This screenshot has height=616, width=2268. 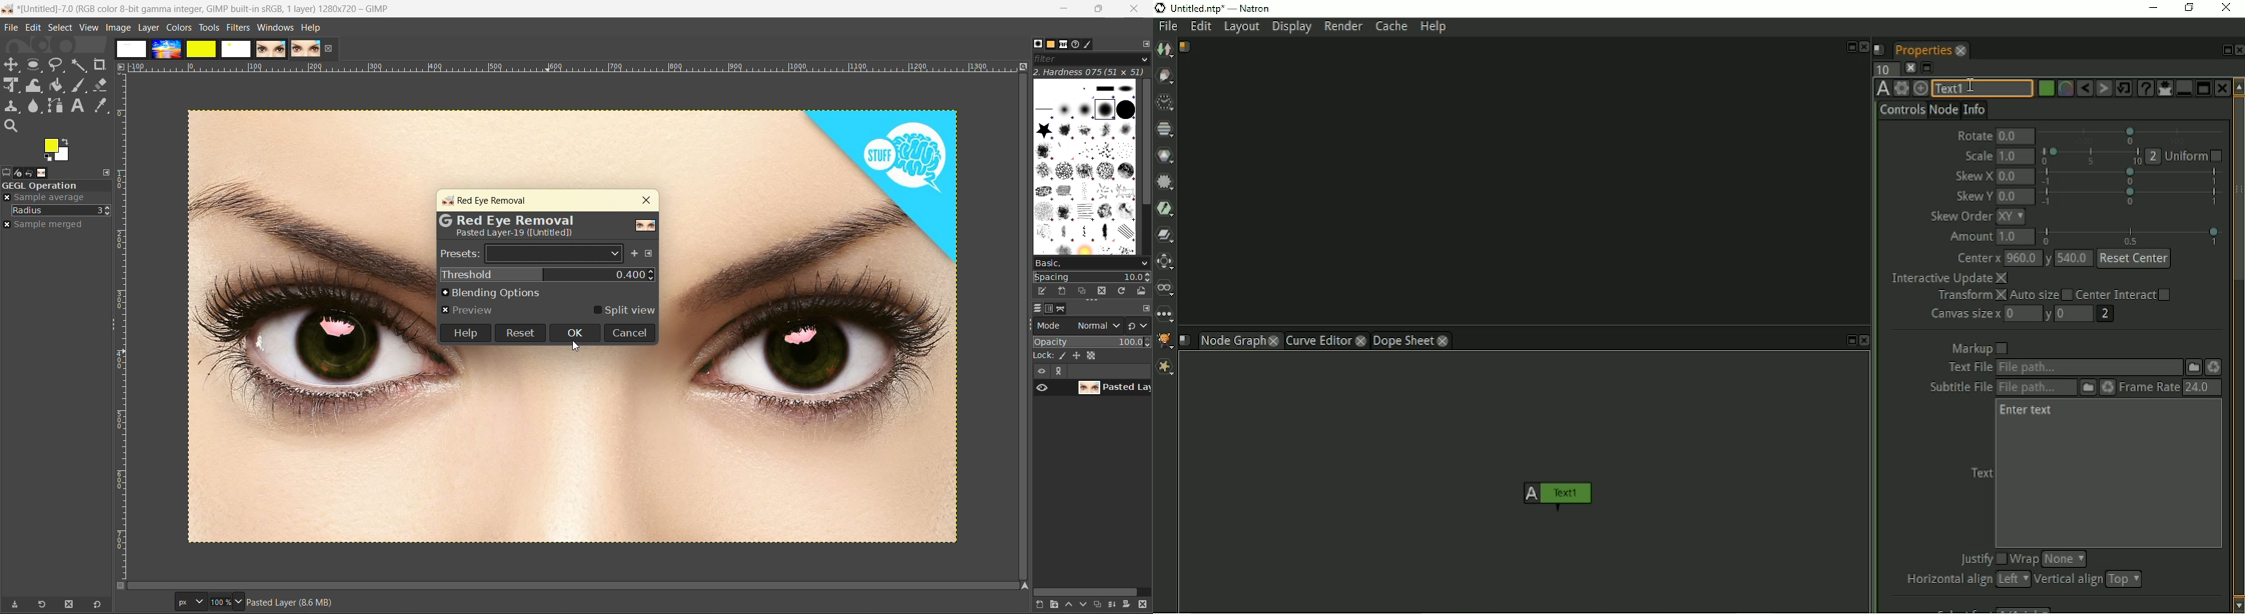 I want to click on search, so click(x=10, y=126).